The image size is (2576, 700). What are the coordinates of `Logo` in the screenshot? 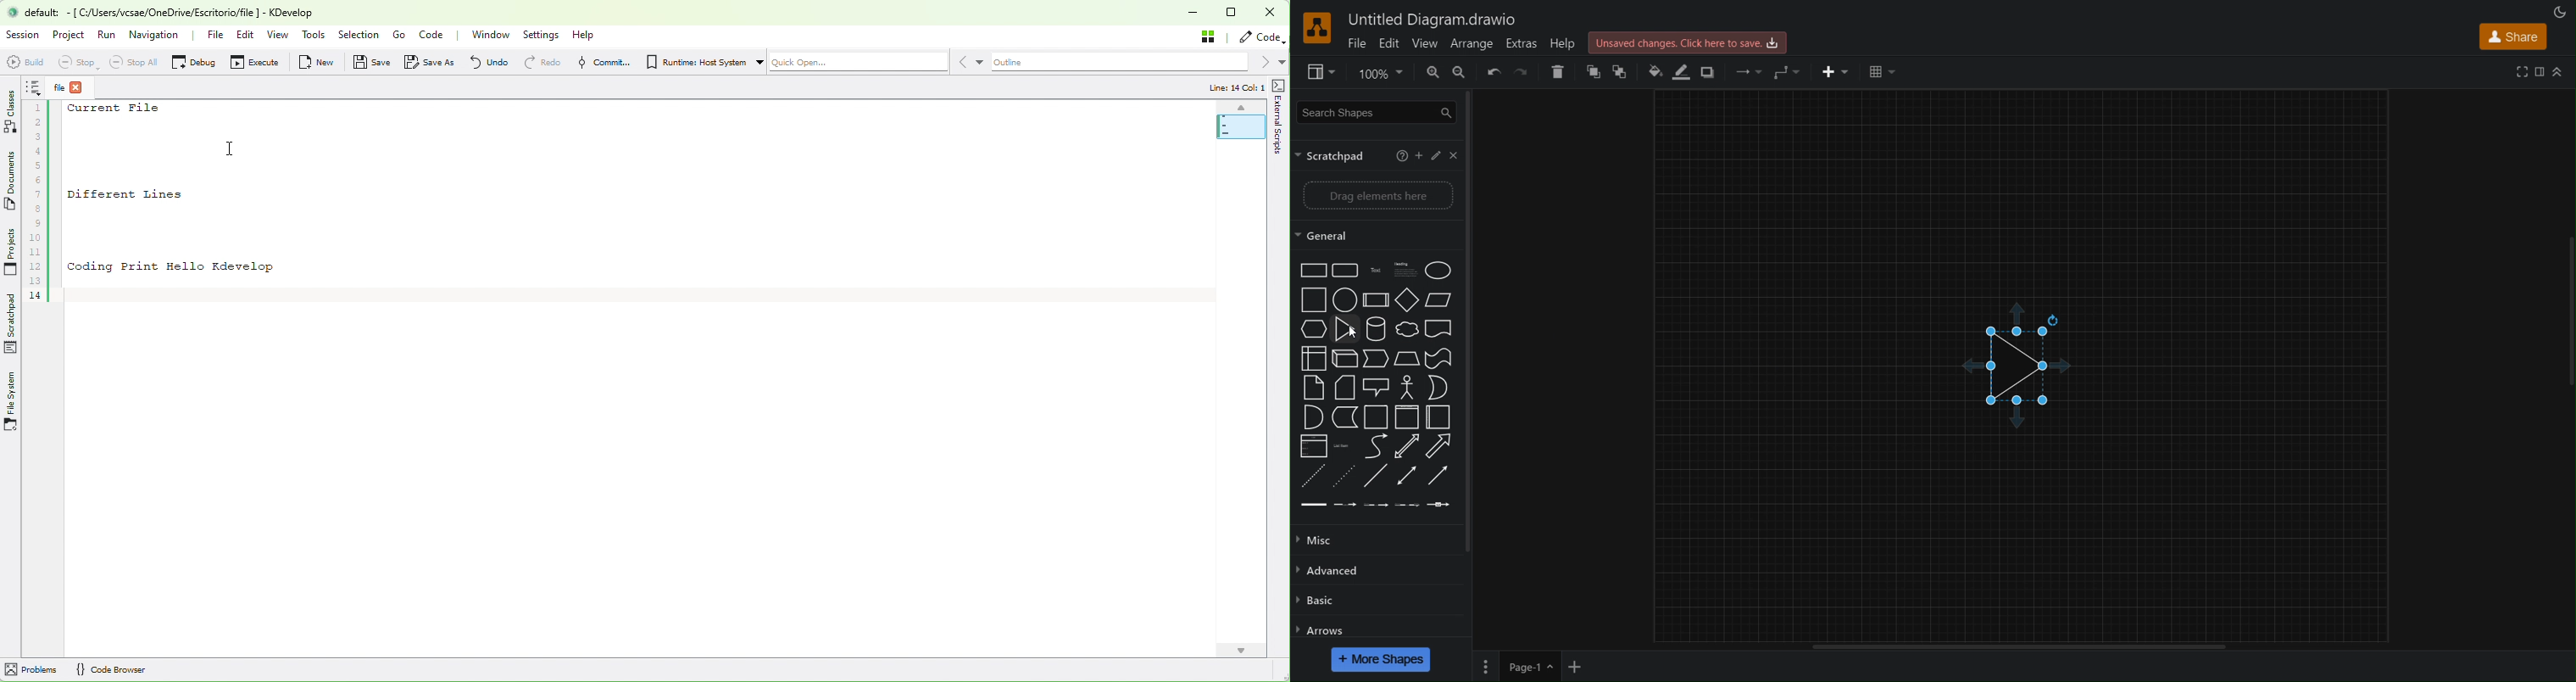 It's located at (1320, 28).